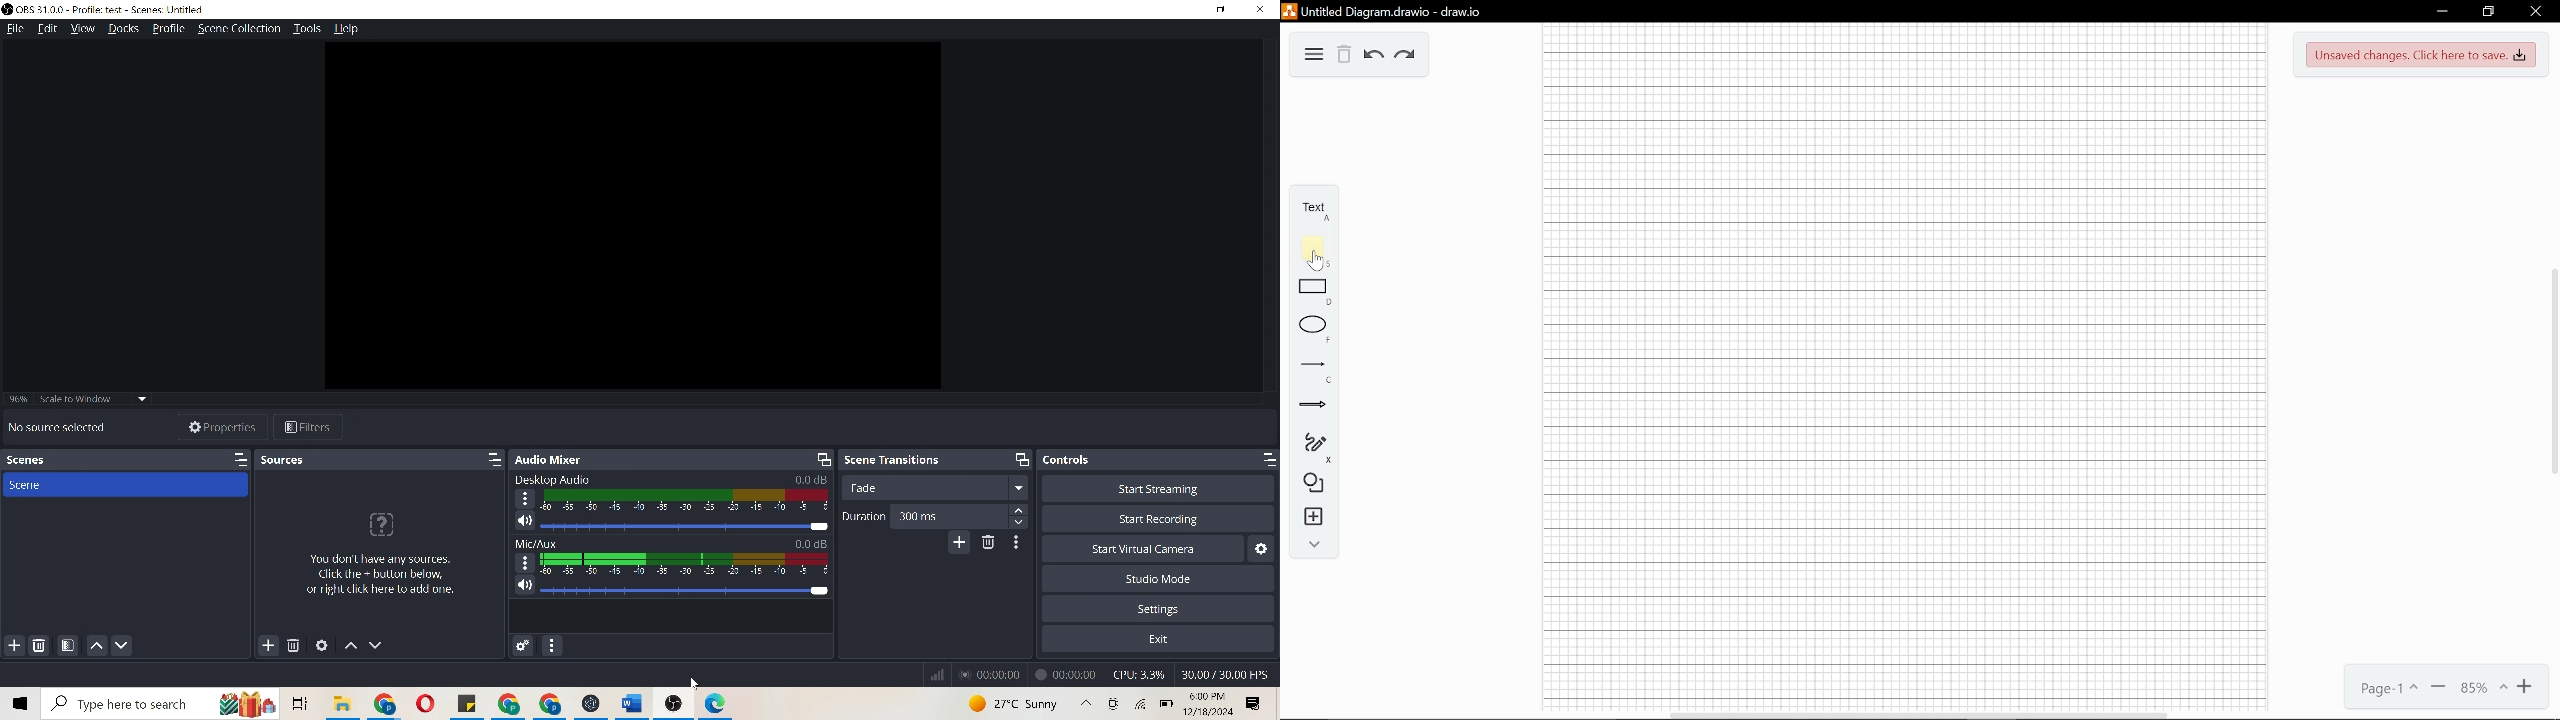  Describe the element at coordinates (288, 463) in the screenshot. I see `sources` at that location.